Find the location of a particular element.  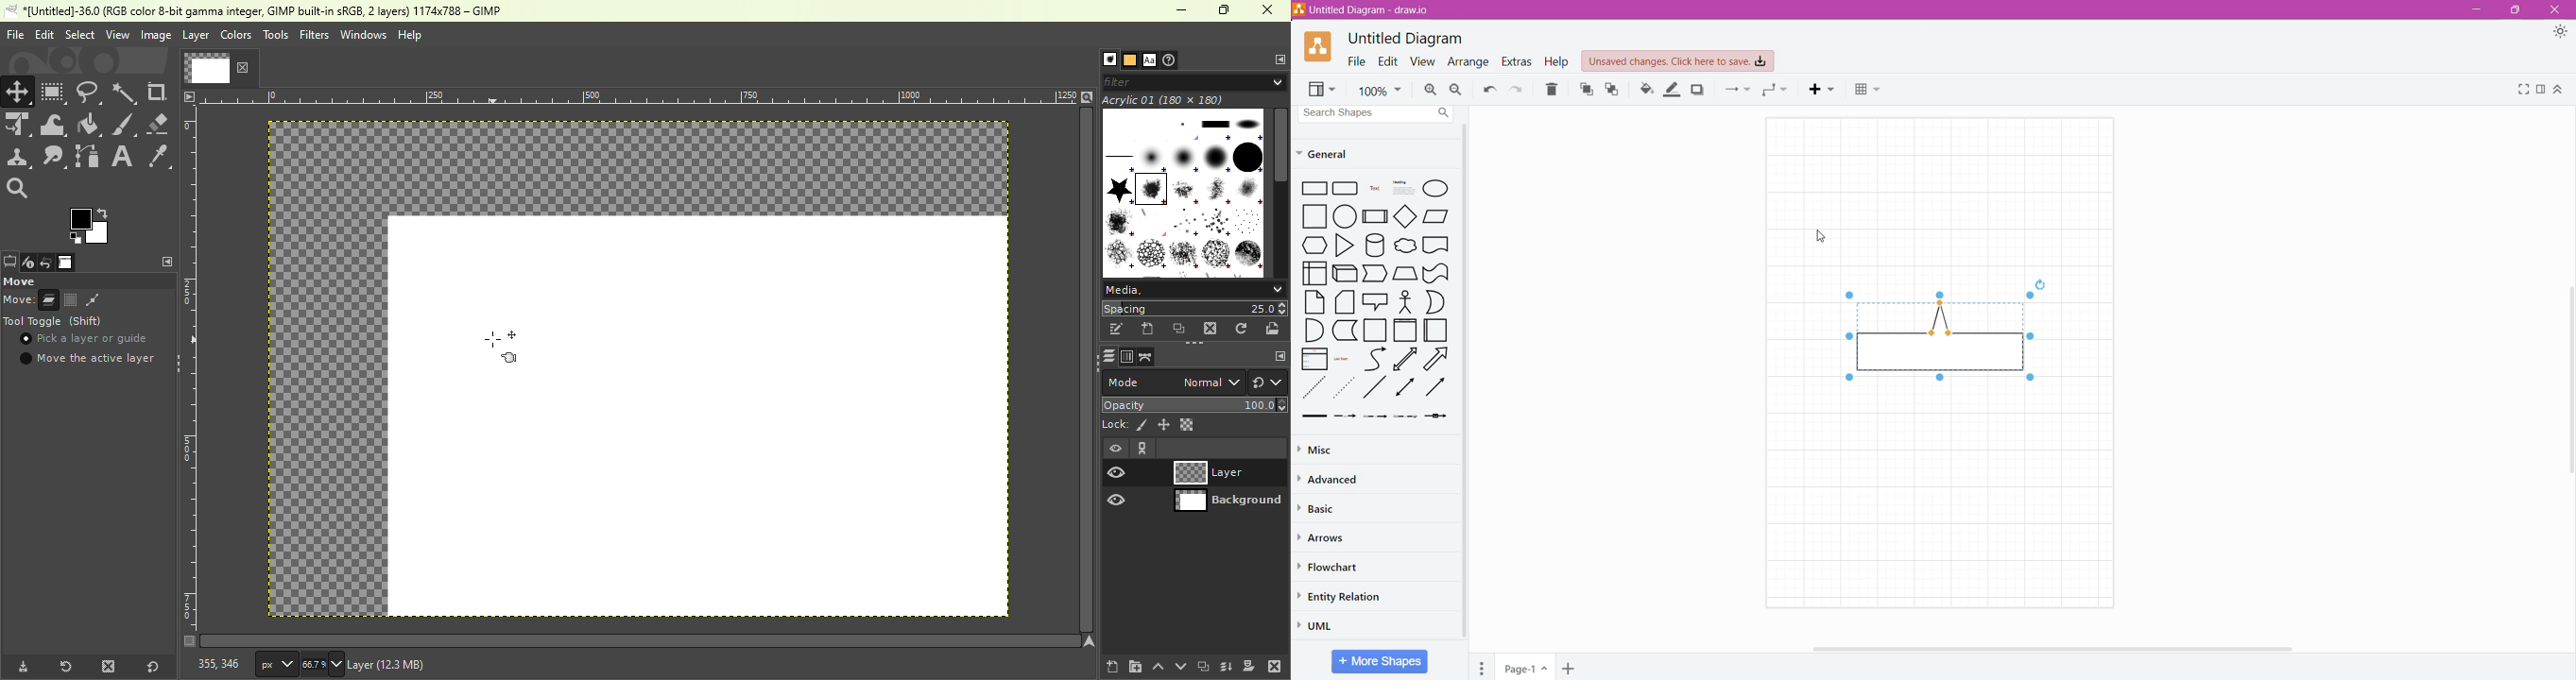

Parallelogram is located at coordinates (1436, 216).